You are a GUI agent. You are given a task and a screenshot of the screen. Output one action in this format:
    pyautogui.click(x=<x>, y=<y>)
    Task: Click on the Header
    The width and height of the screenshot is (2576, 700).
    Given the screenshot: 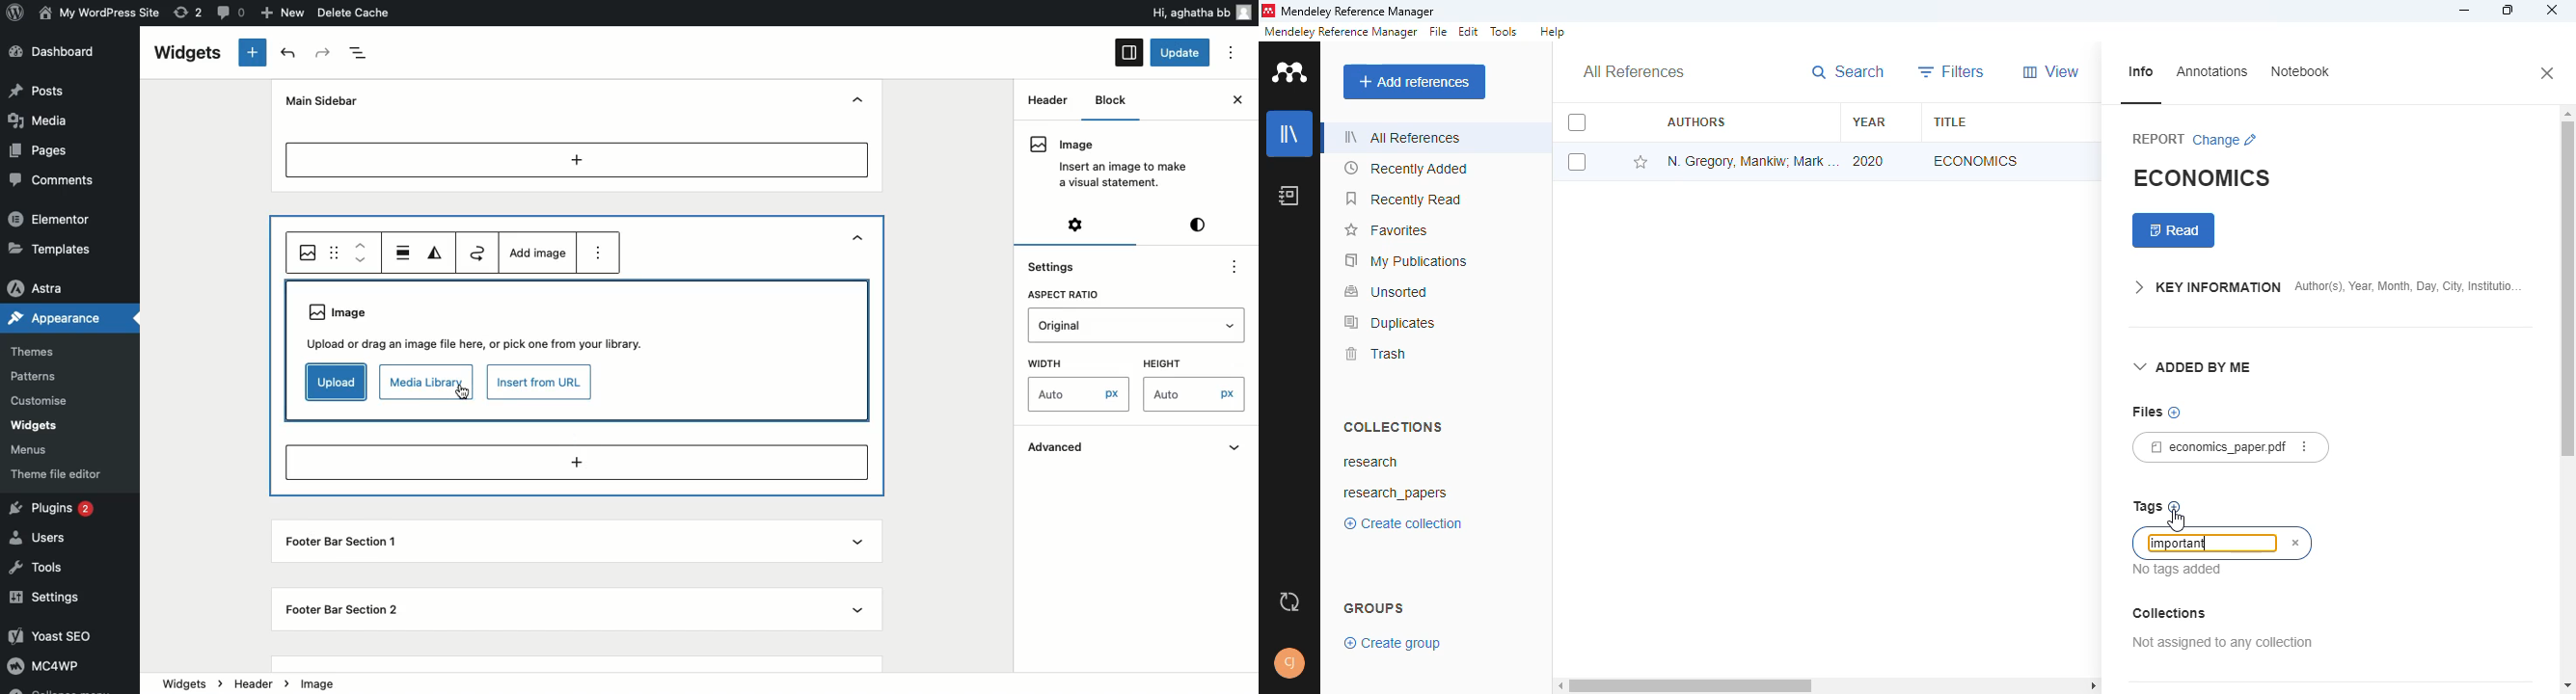 What is the action you would take?
    pyautogui.click(x=267, y=683)
    